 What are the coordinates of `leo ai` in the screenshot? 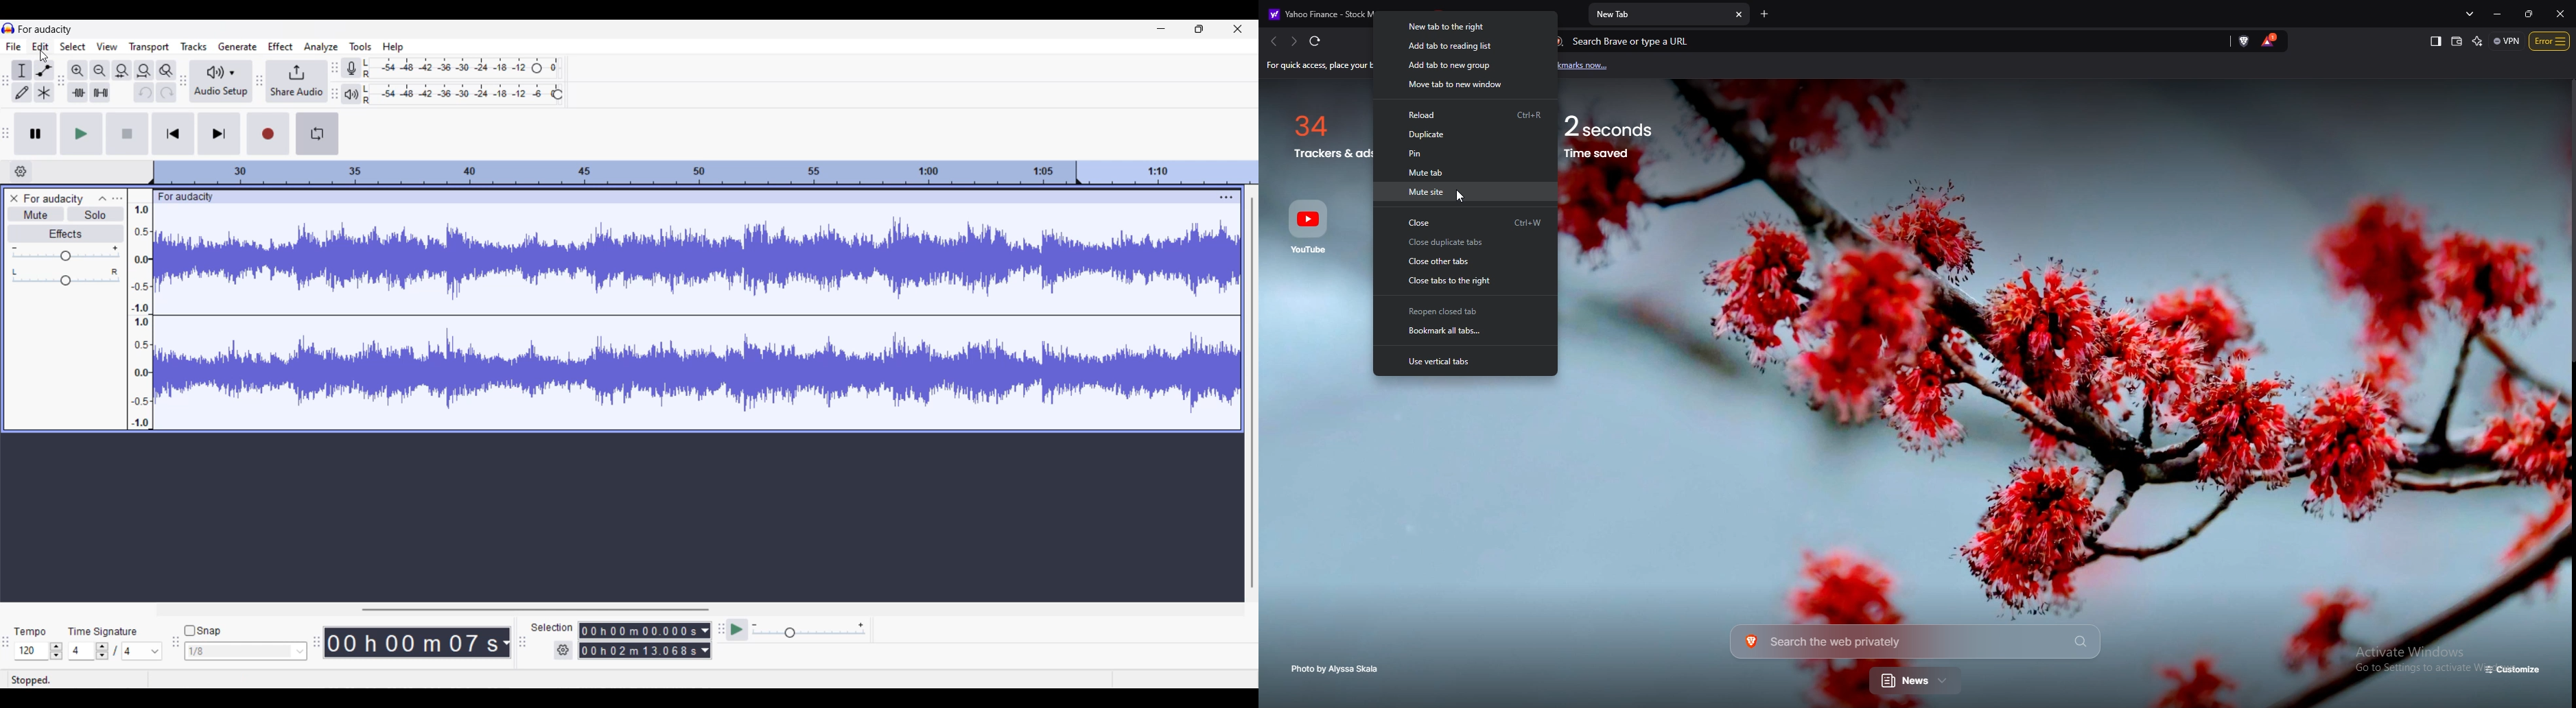 It's located at (2478, 41).